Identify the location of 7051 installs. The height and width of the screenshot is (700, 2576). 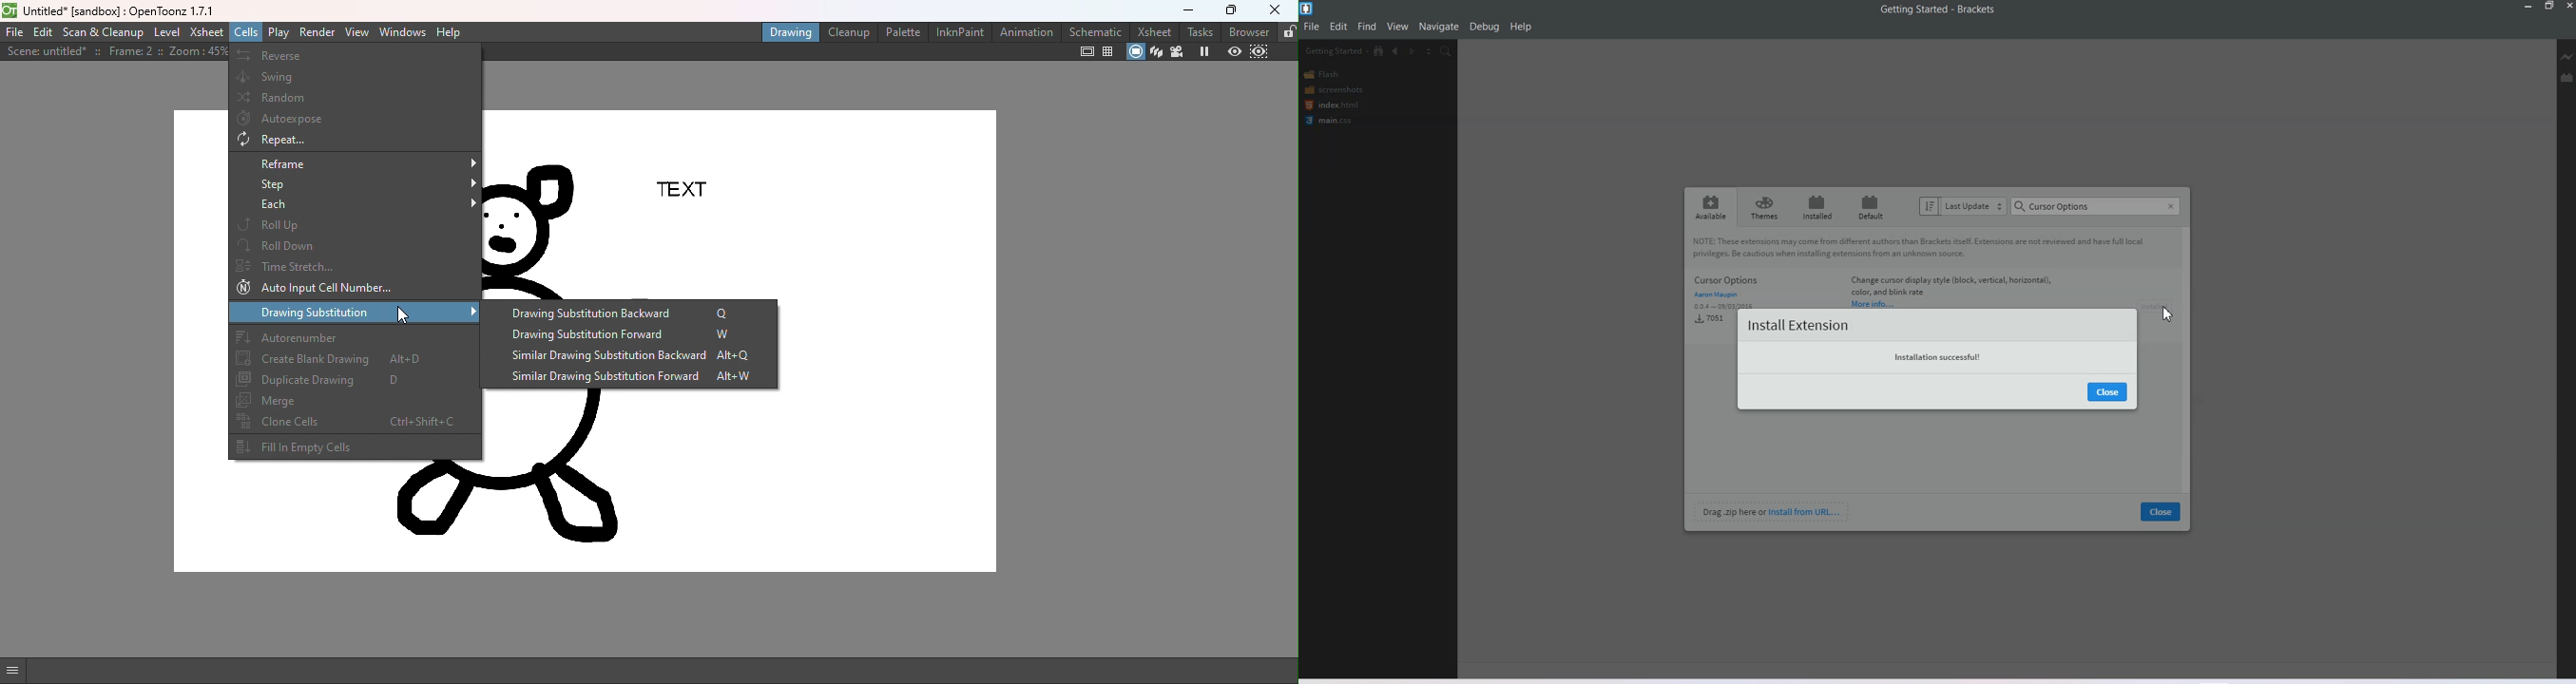
(1710, 321).